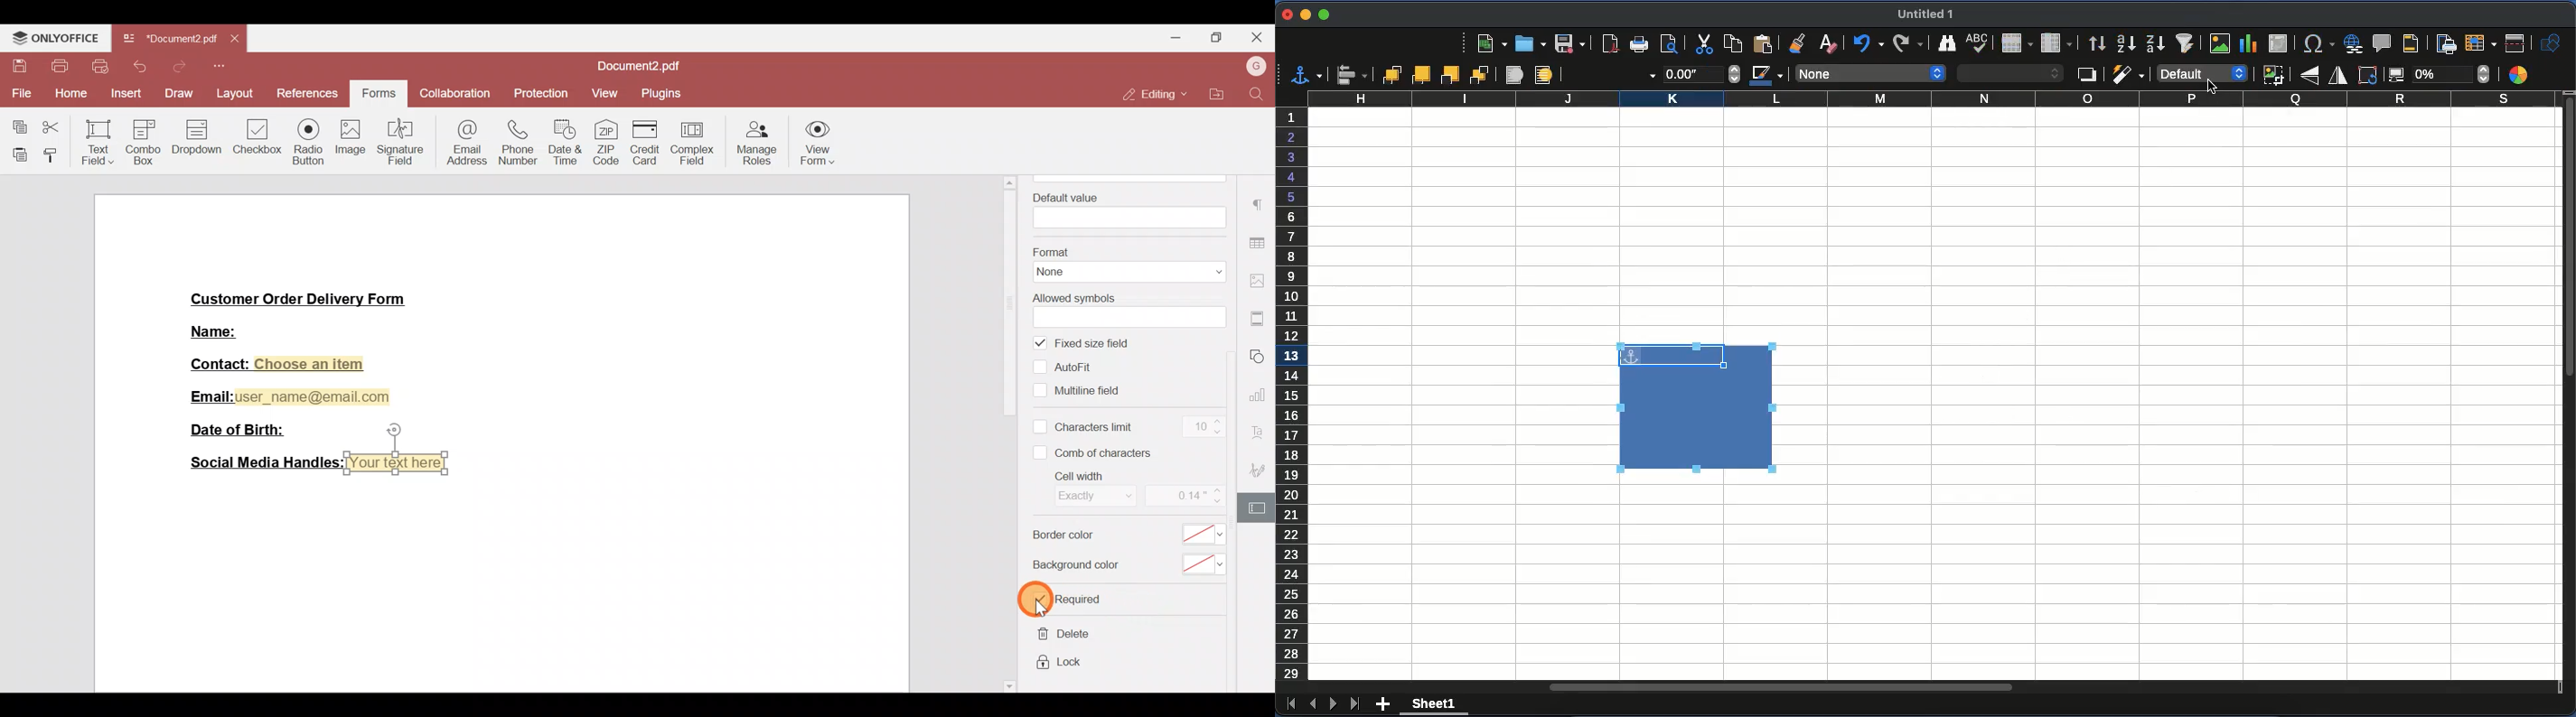 This screenshot has height=728, width=2576. I want to click on Shapes settings, so click(1262, 357).